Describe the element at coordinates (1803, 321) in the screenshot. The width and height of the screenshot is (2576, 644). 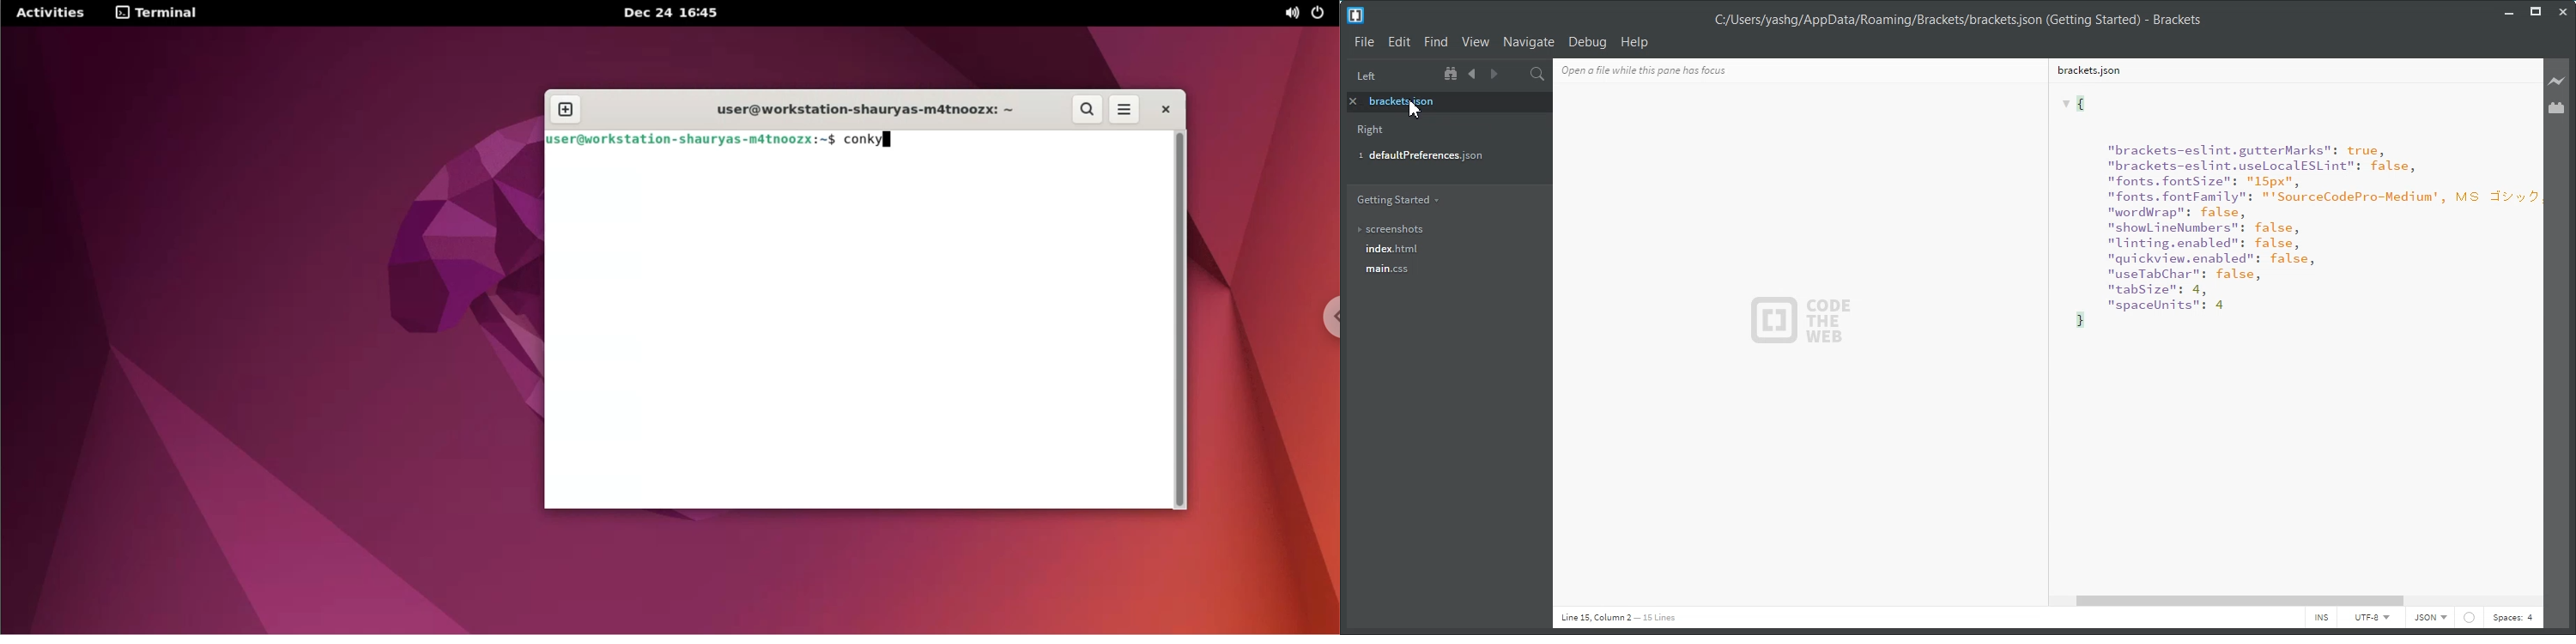
I see `Text` at that location.